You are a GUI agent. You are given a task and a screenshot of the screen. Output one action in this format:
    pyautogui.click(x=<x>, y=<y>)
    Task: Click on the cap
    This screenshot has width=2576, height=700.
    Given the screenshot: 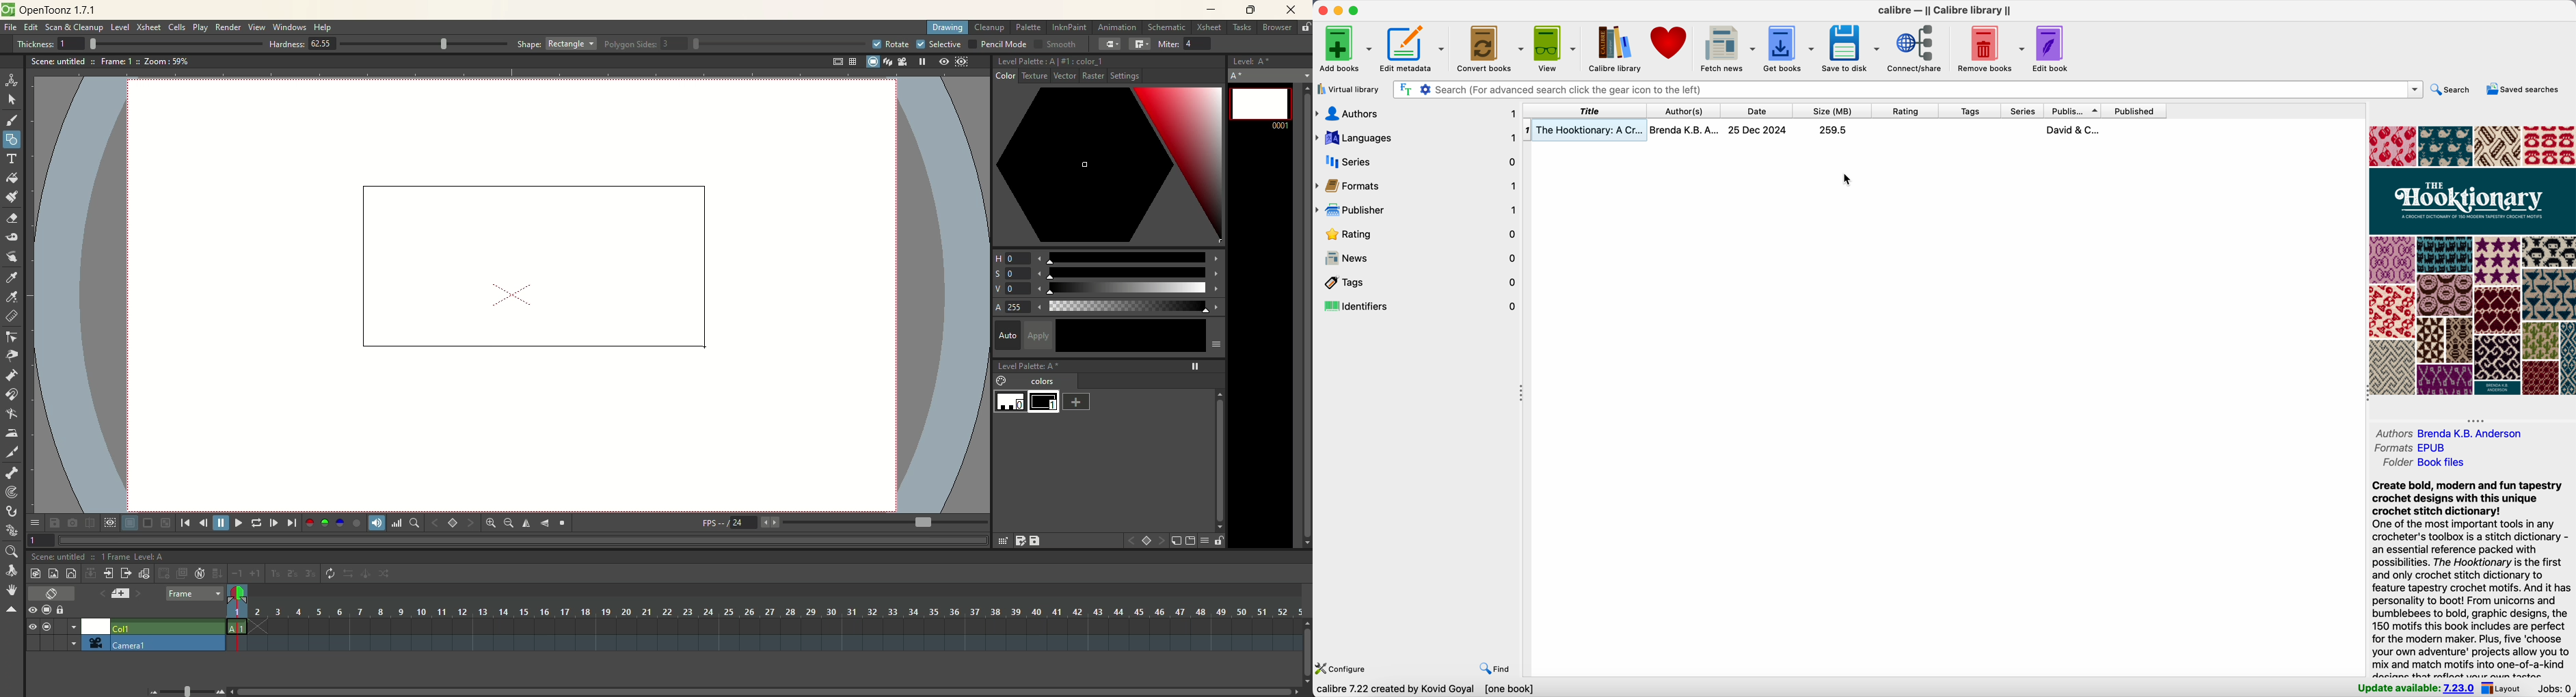 What is the action you would take?
    pyautogui.click(x=1110, y=44)
    